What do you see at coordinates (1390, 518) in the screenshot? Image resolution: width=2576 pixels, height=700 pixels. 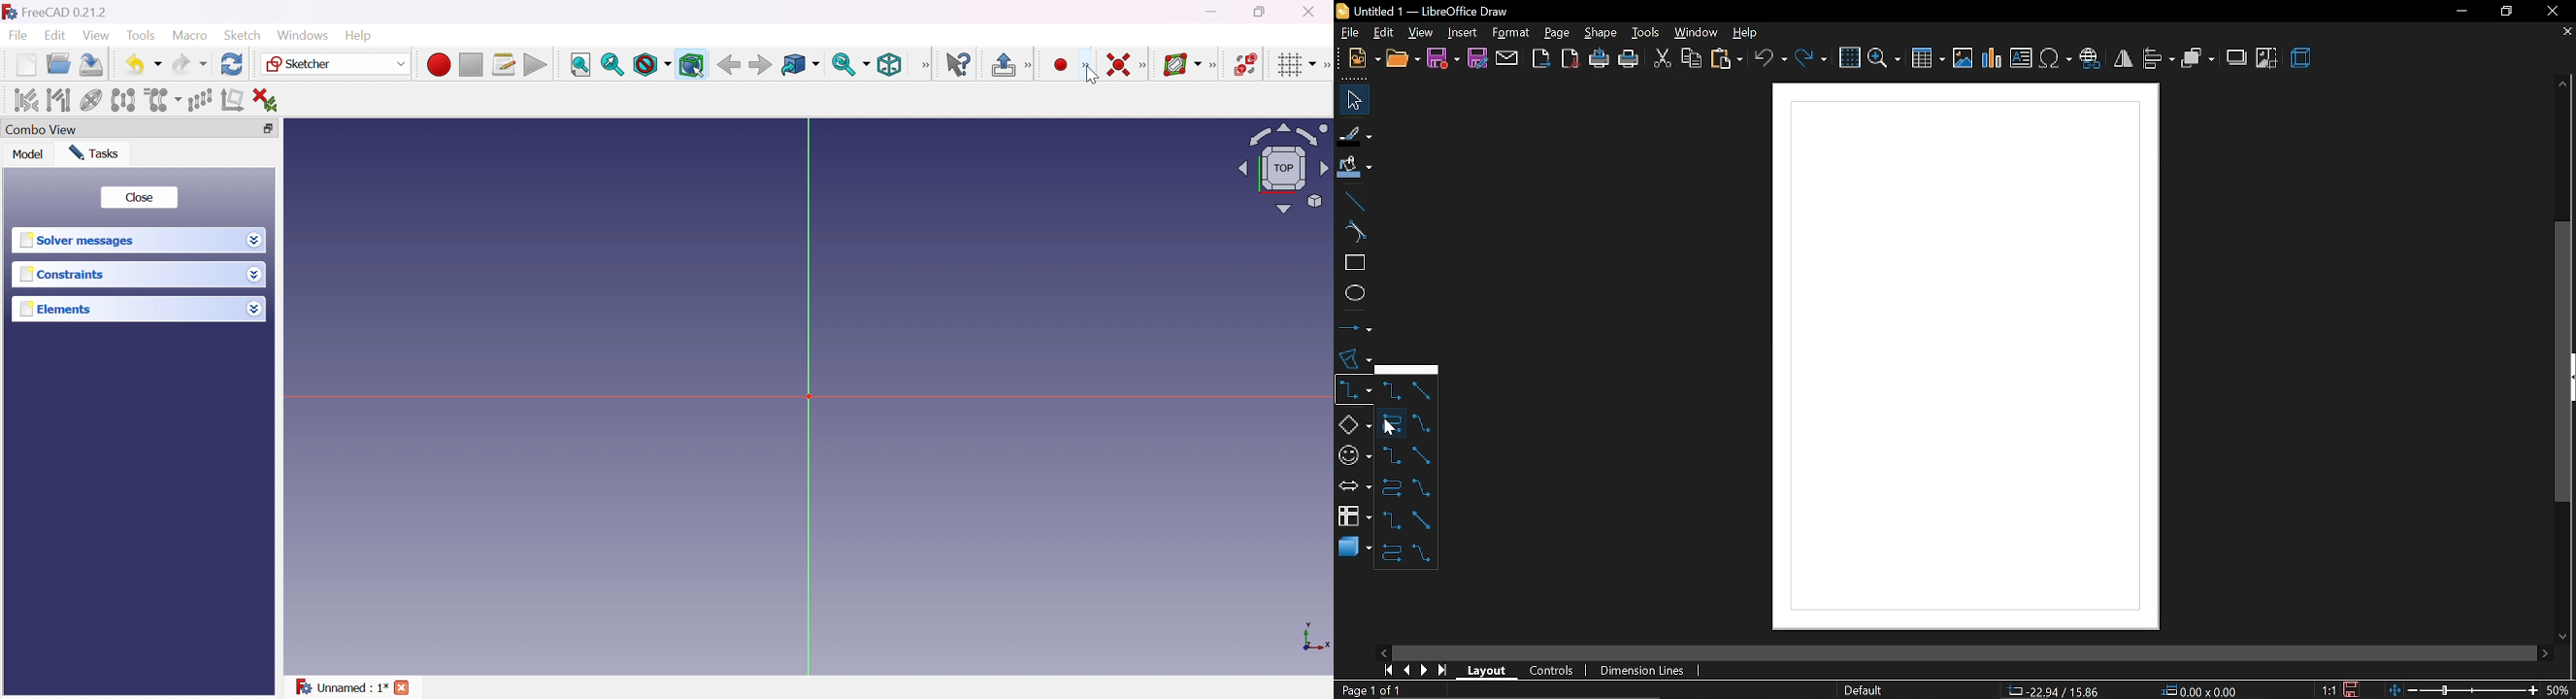 I see `straight connector with arrow` at bounding box center [1390, 518].